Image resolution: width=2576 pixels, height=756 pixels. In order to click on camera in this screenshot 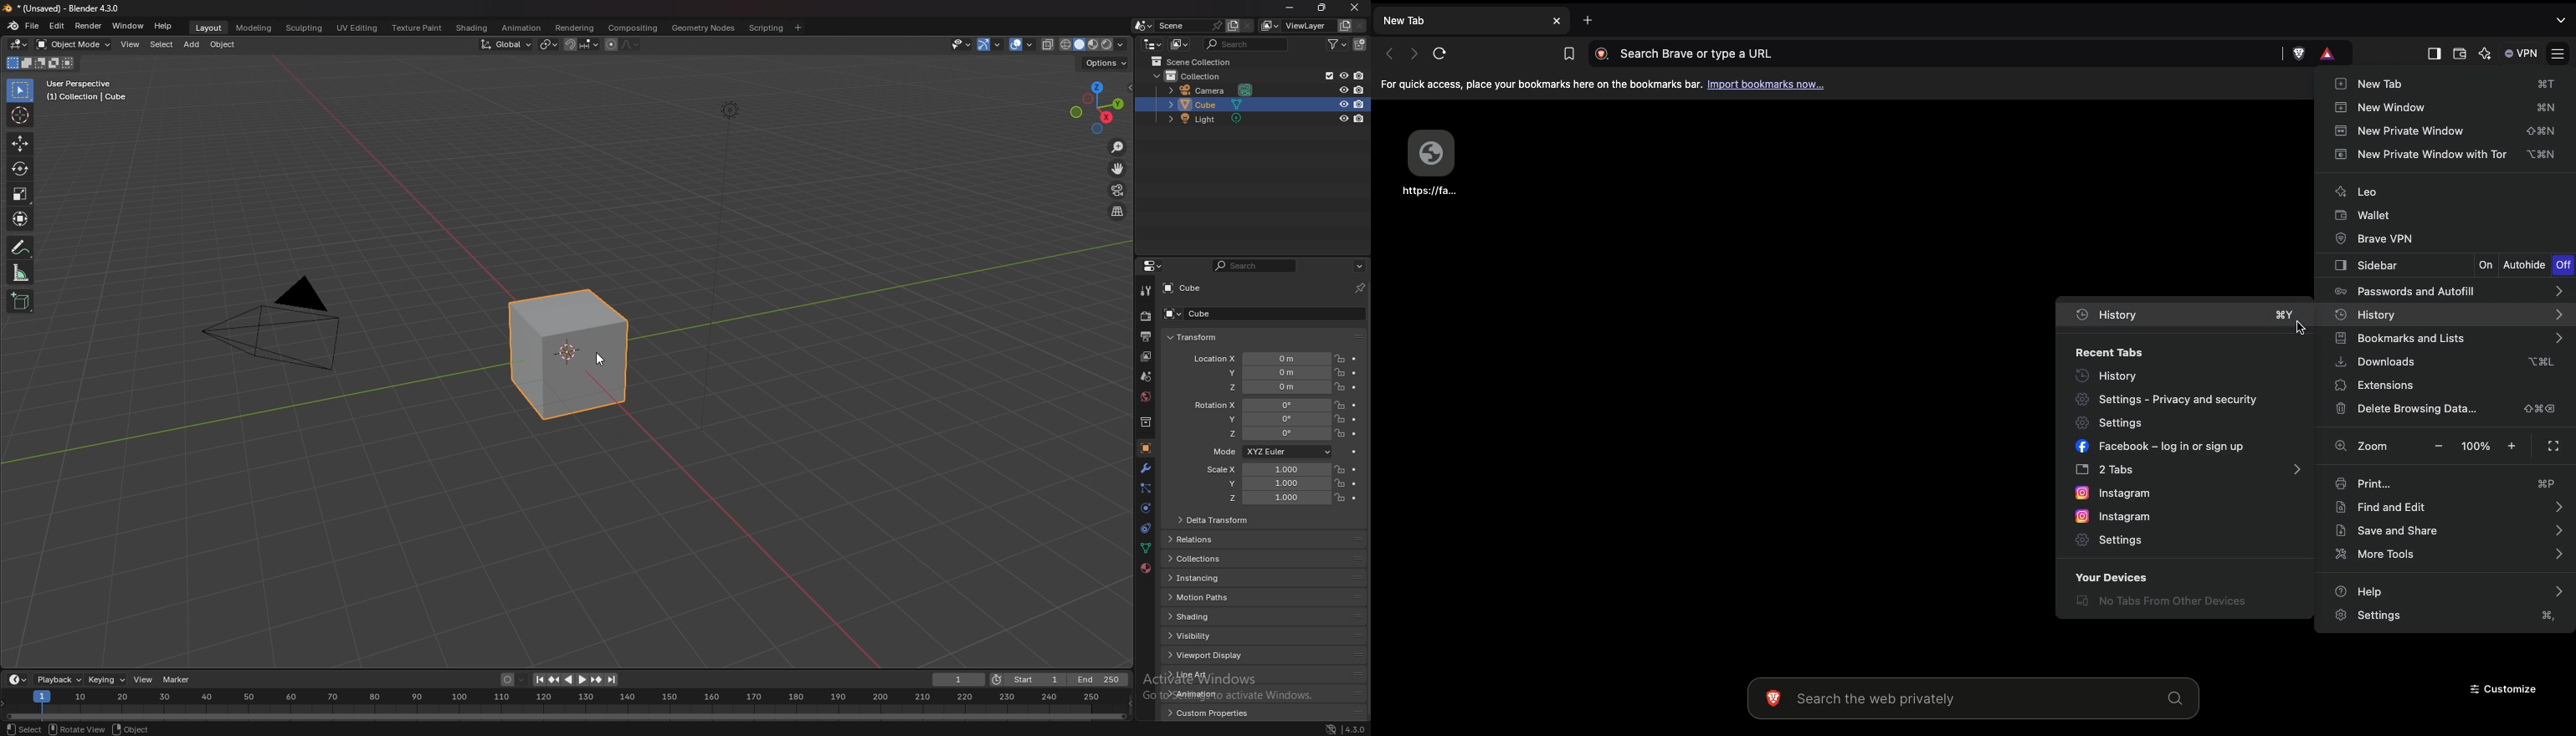, I will do `click(287, 327)`.